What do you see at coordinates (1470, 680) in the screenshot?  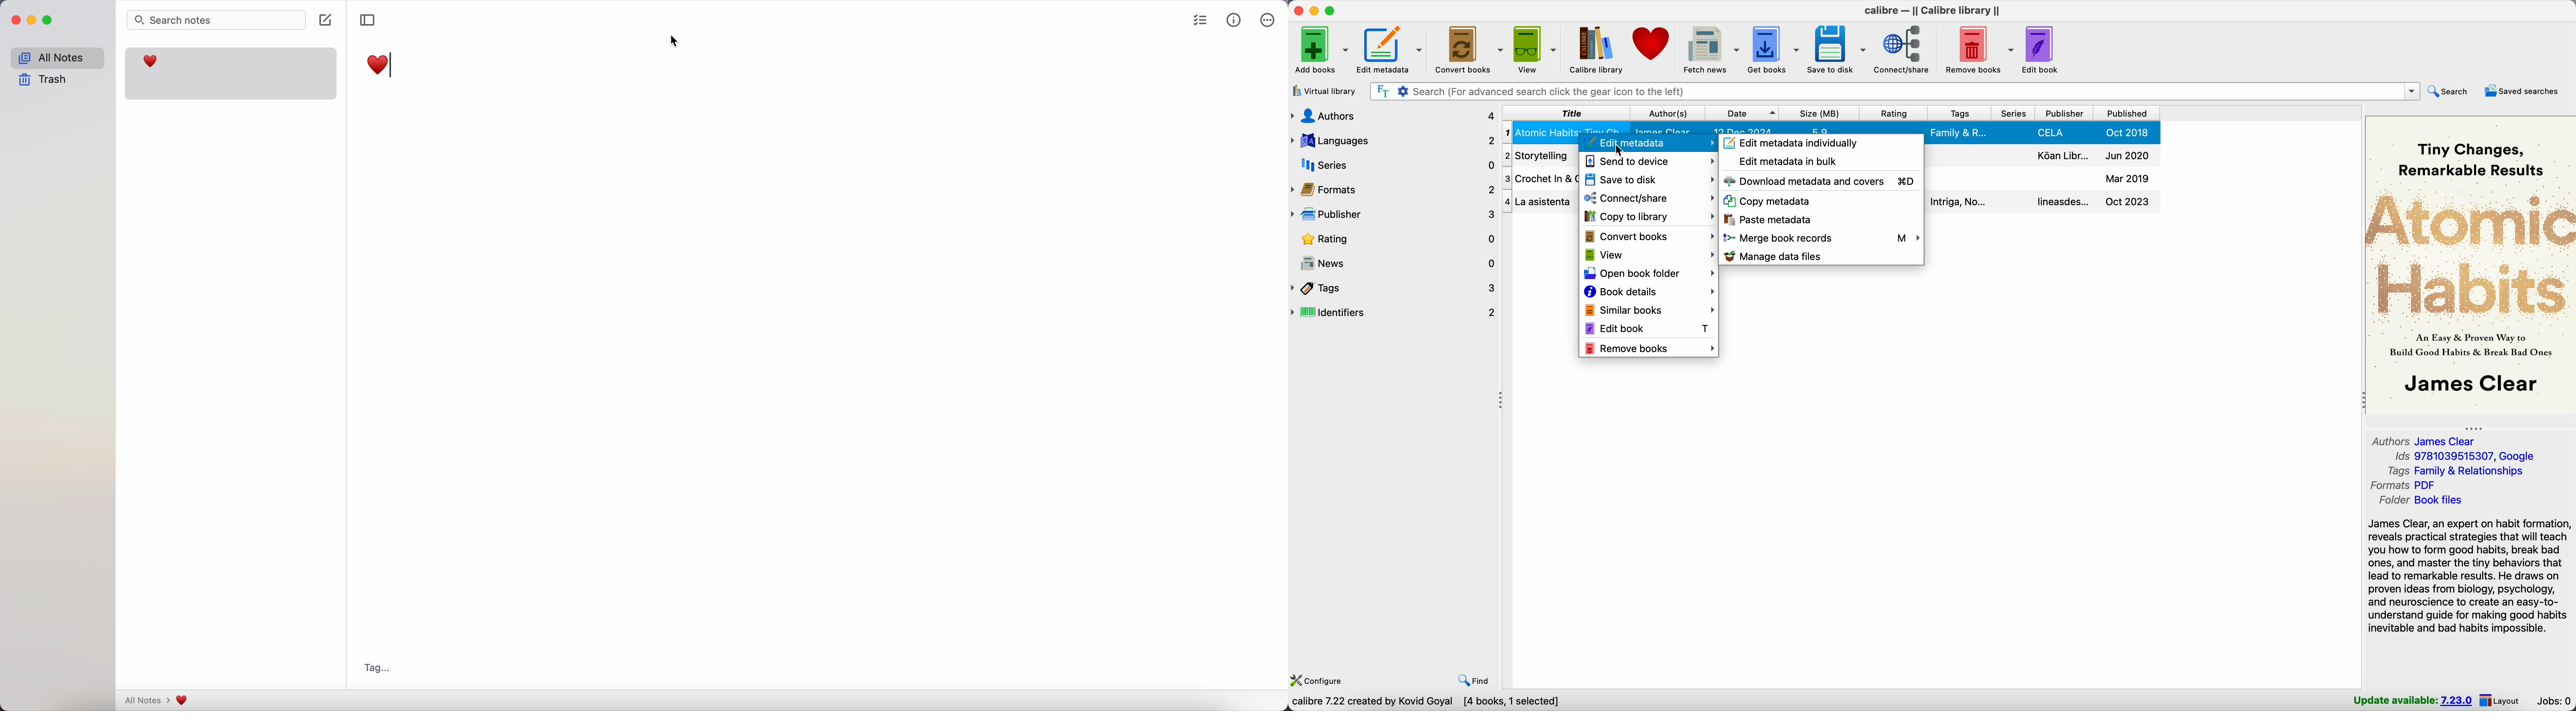 I see `find` at bounding box center [1470, 680].